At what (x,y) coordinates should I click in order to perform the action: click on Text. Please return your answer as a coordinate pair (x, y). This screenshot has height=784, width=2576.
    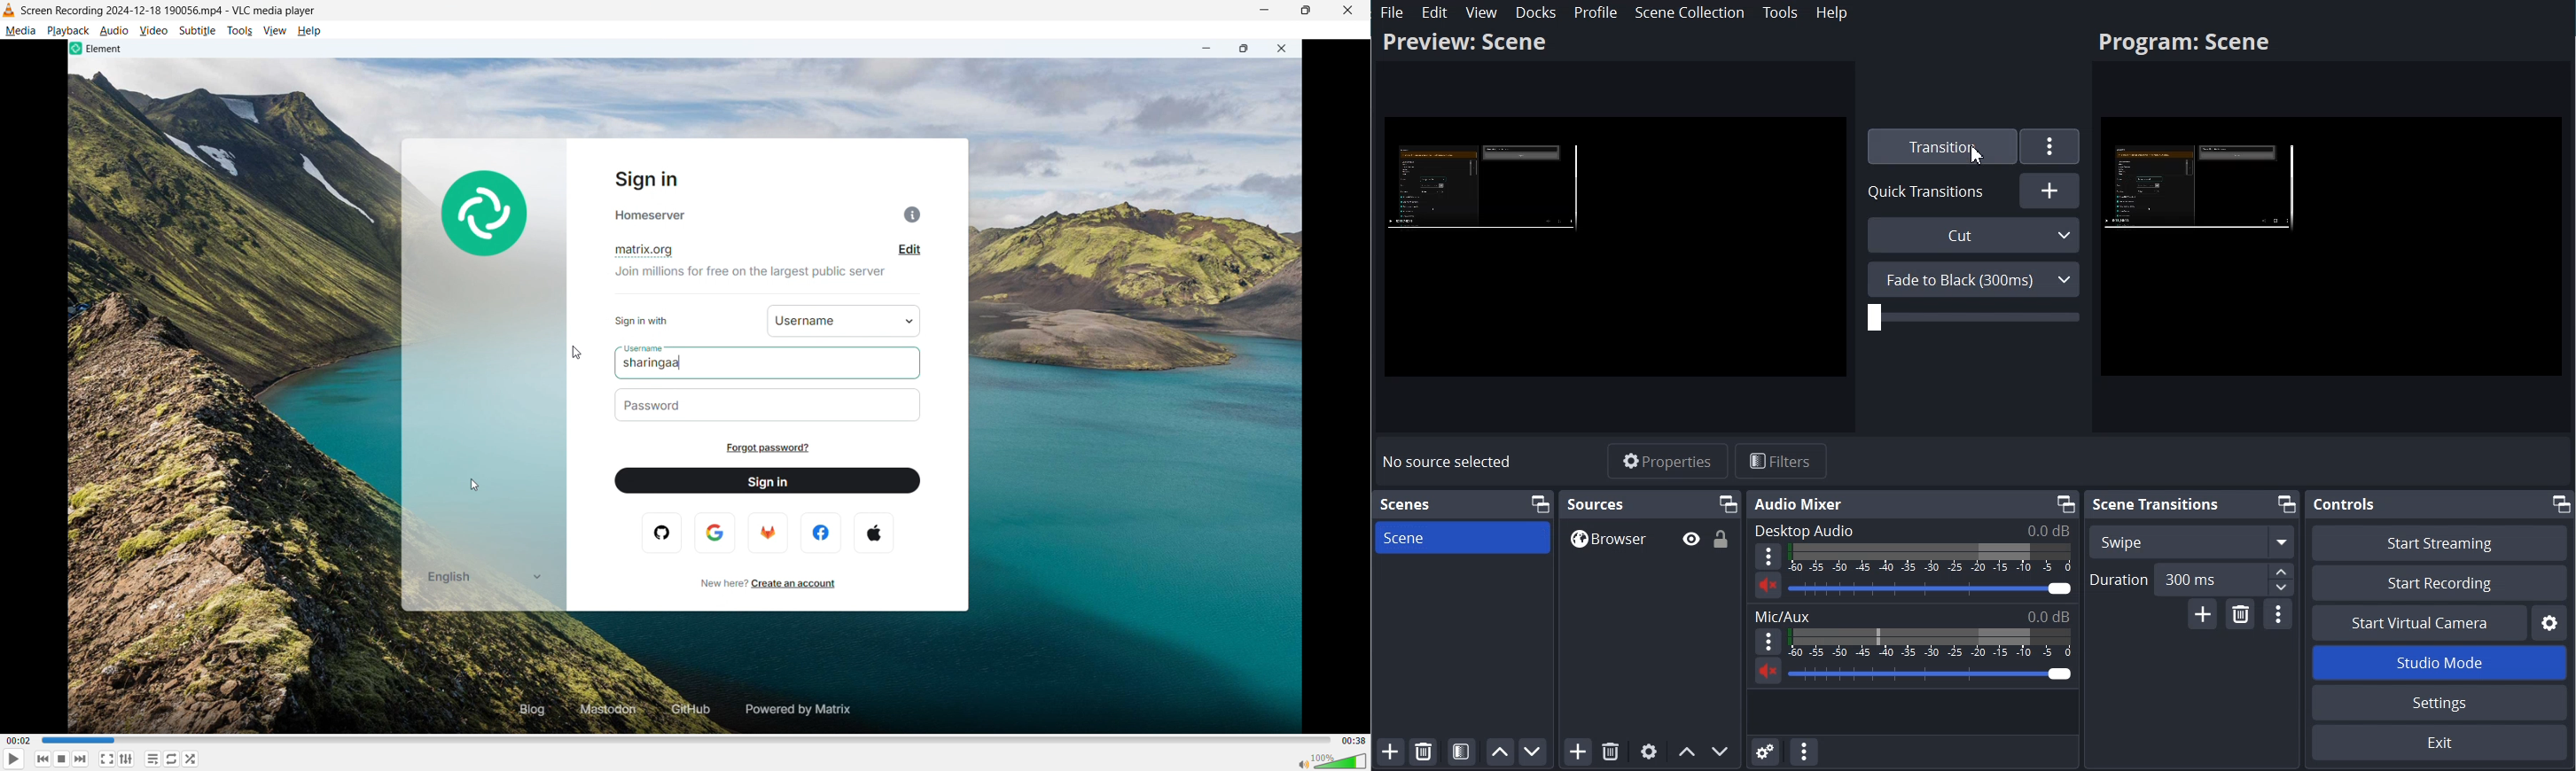
    Looking at the image, I should click on (1596, 503).